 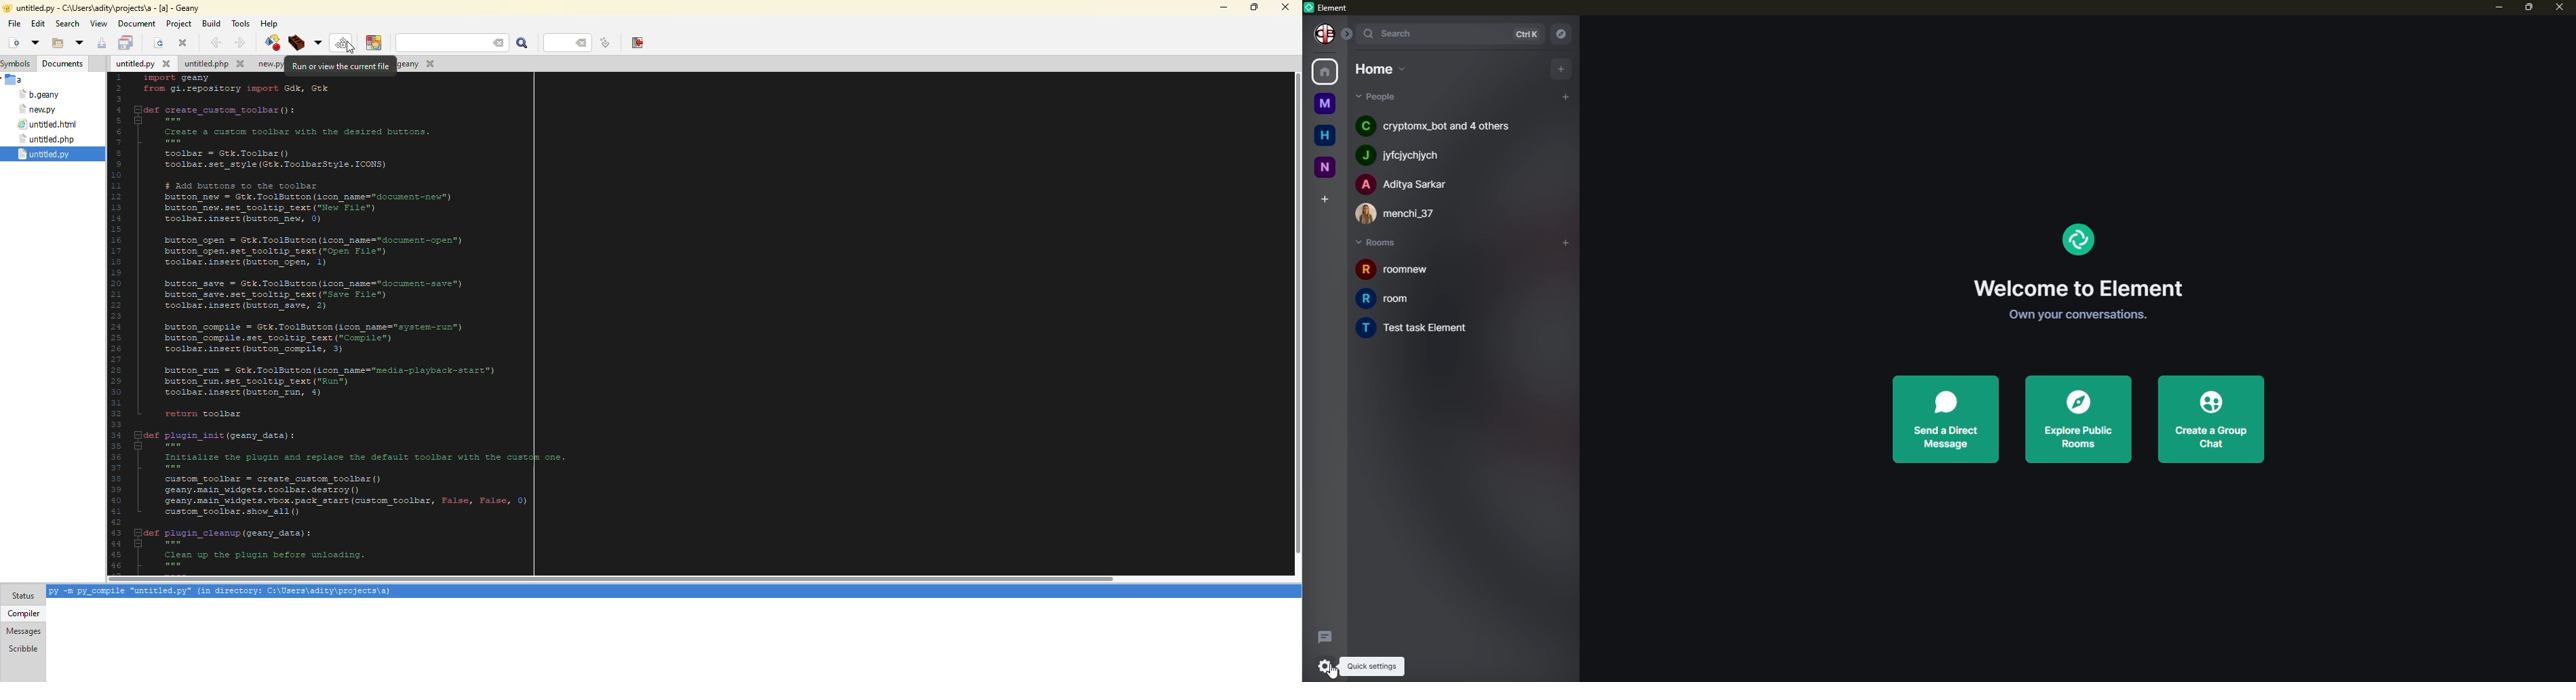 What do you see at coordinates (1325, 666) in the screenshot?
I see `quick settings` at bounding box center [1325, 666].